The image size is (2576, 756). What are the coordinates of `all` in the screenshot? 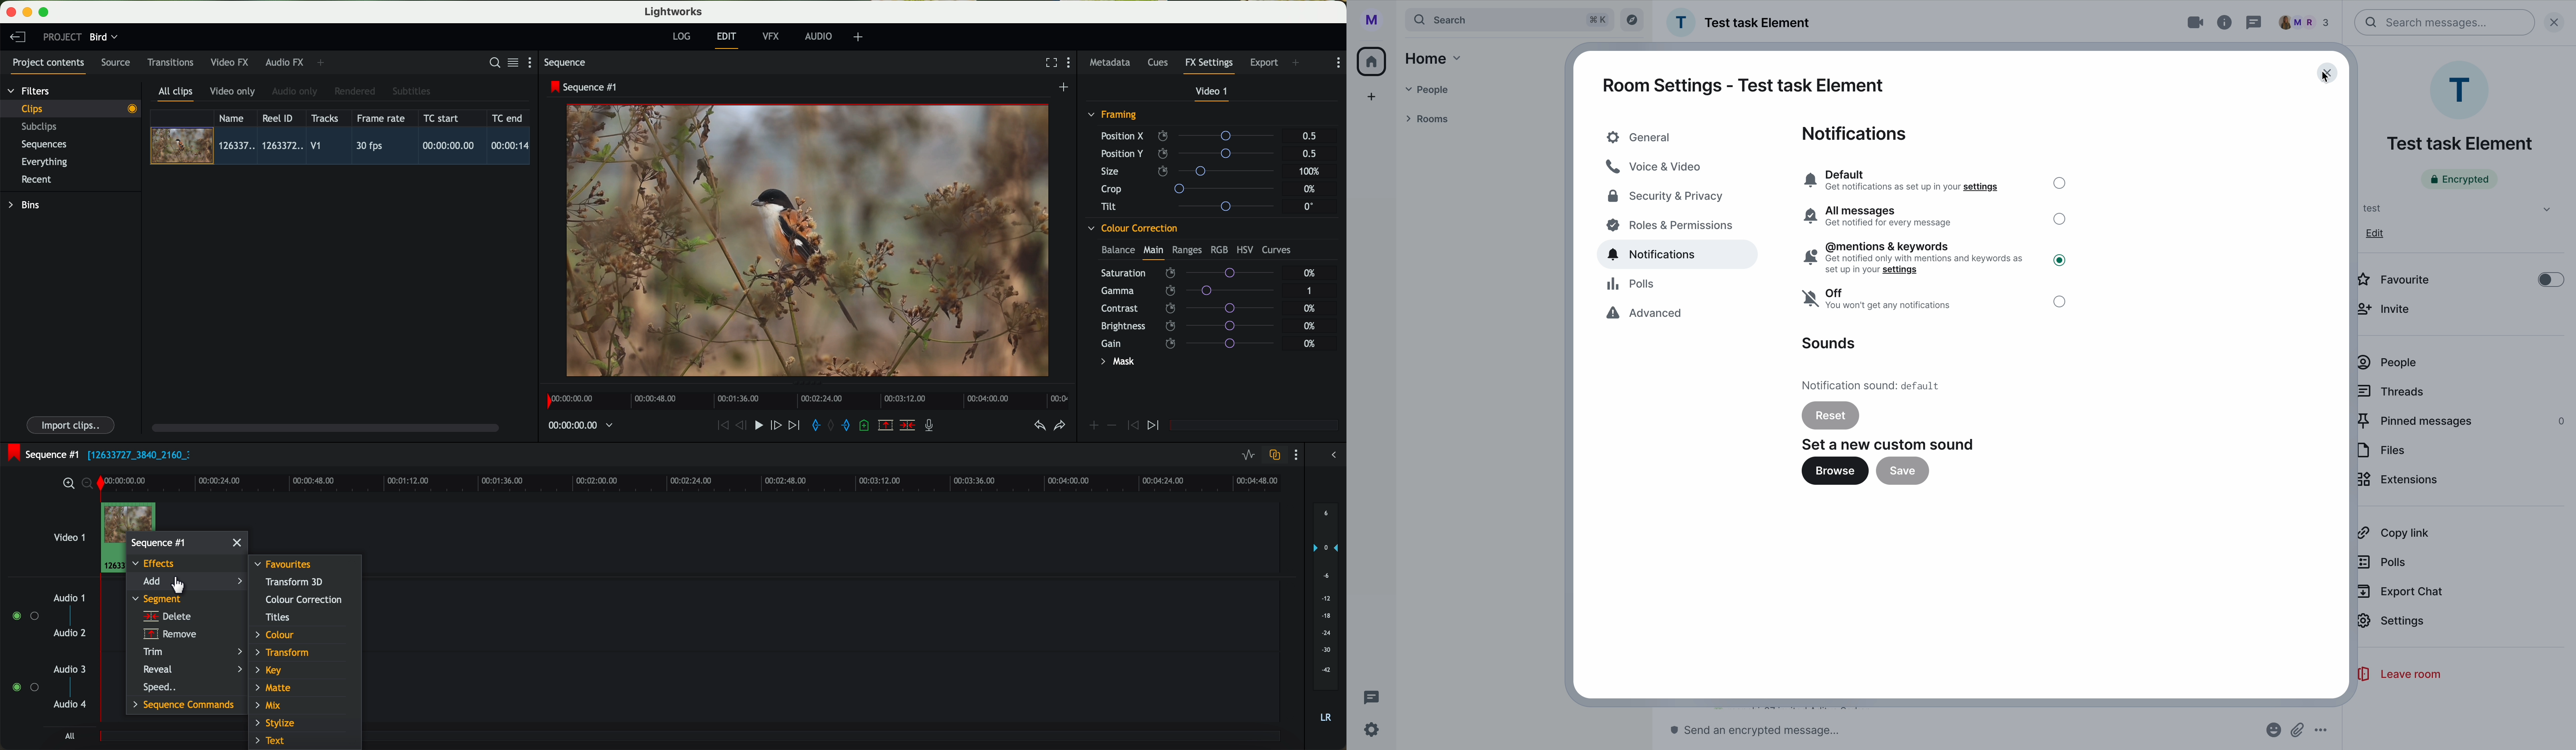 It's located at (69, 736).